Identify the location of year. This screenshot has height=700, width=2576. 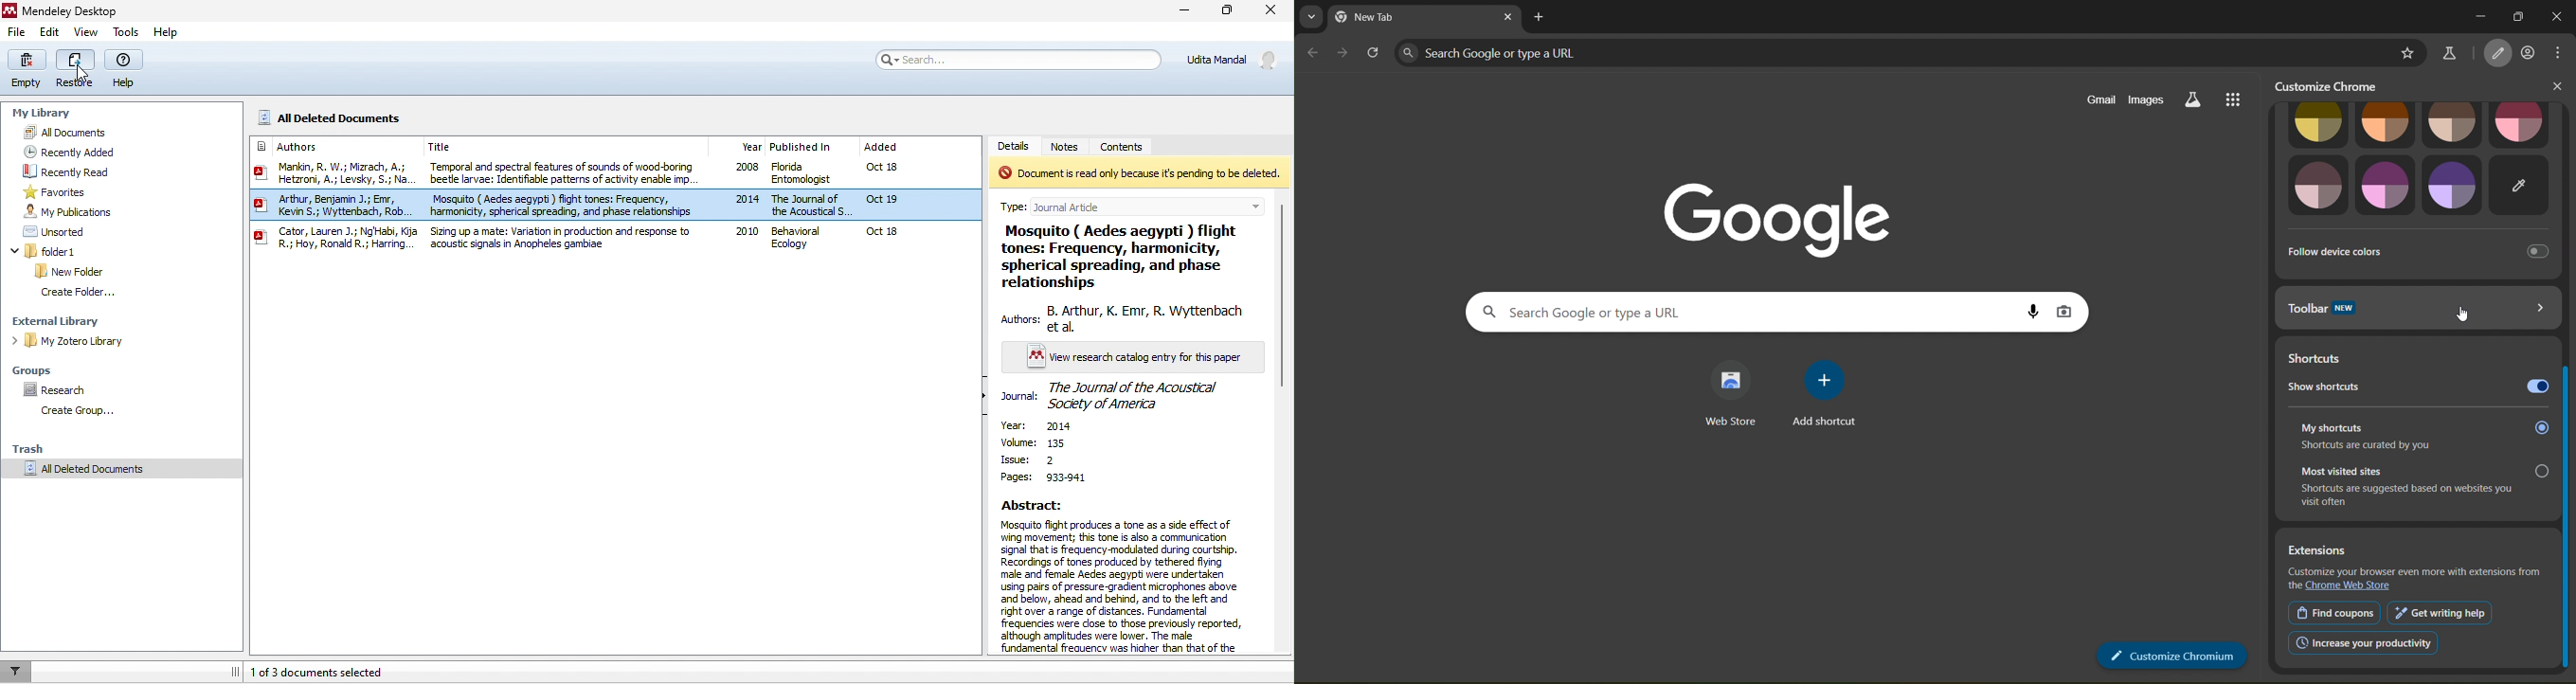
(749, 145).